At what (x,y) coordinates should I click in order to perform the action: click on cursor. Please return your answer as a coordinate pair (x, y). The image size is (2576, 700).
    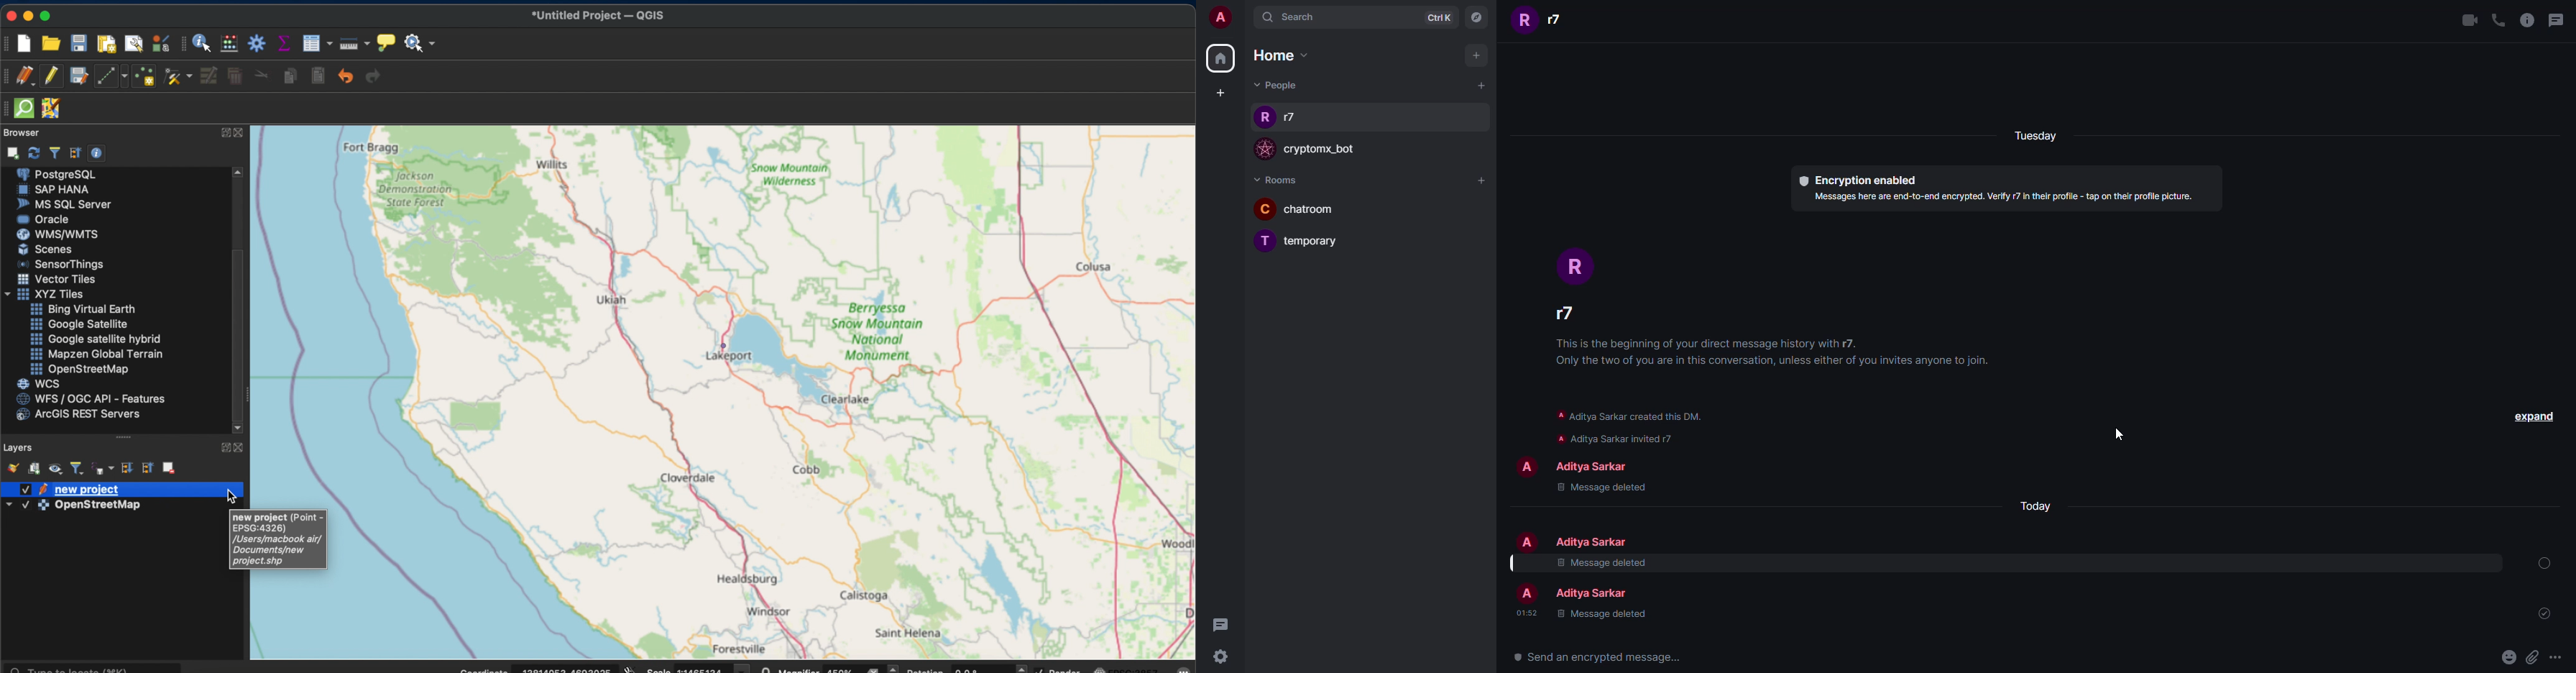
    Looking at the image, I should click on (231, 495).